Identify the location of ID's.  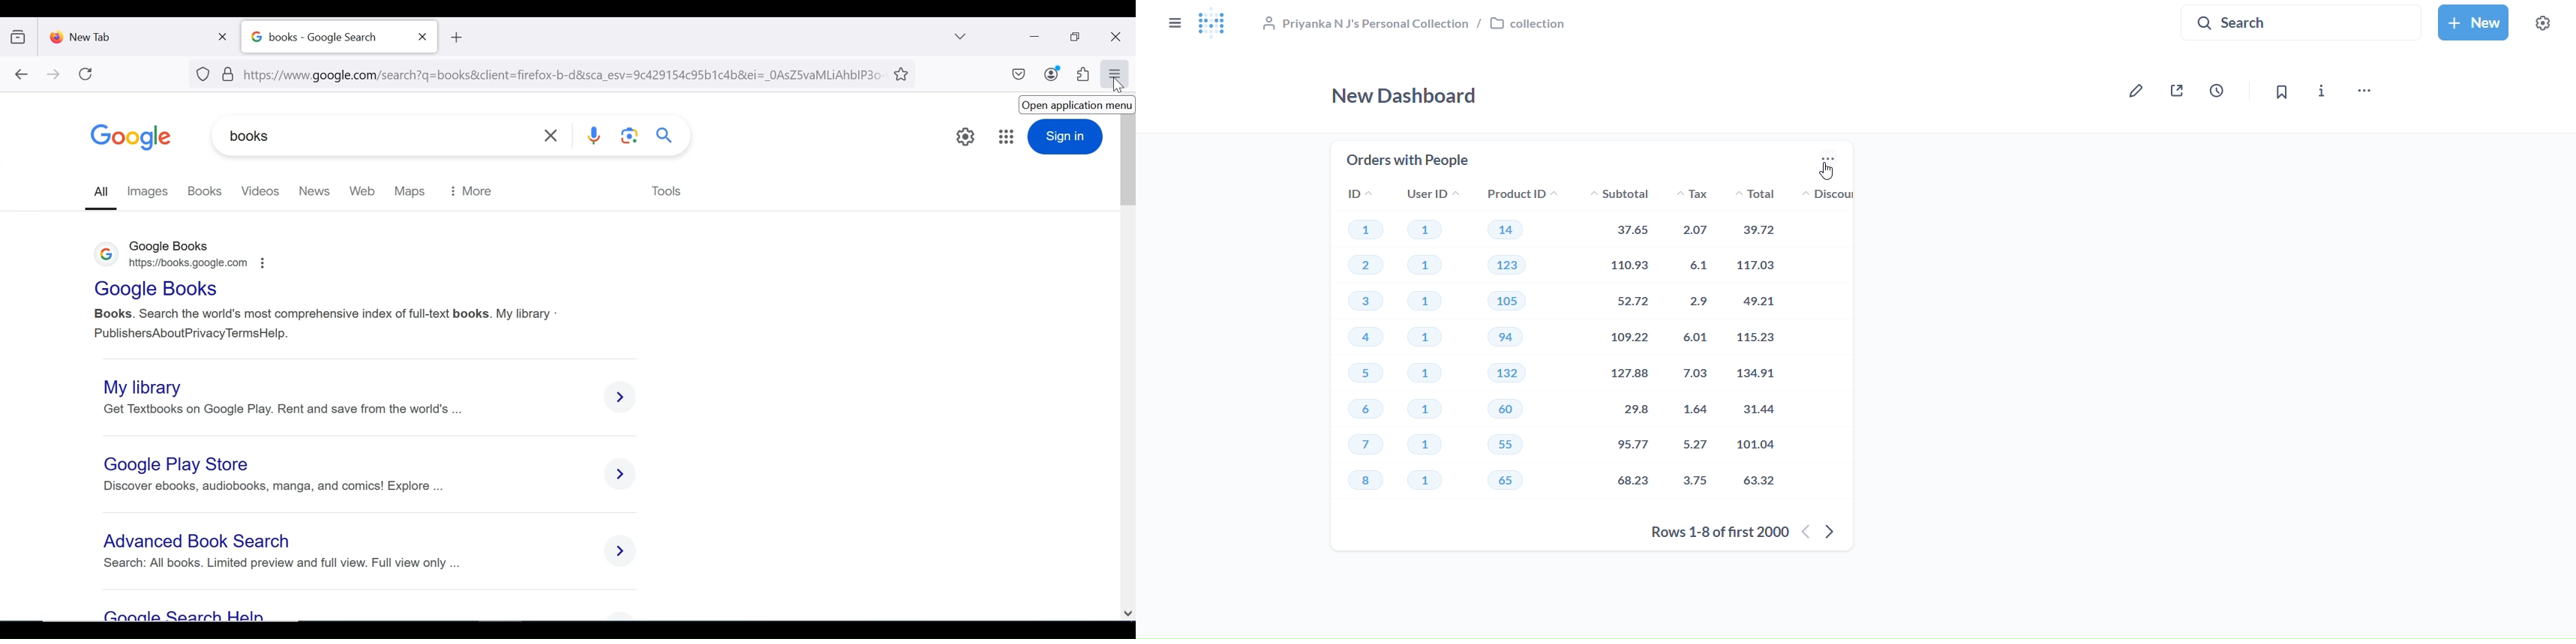
(1368, 345).